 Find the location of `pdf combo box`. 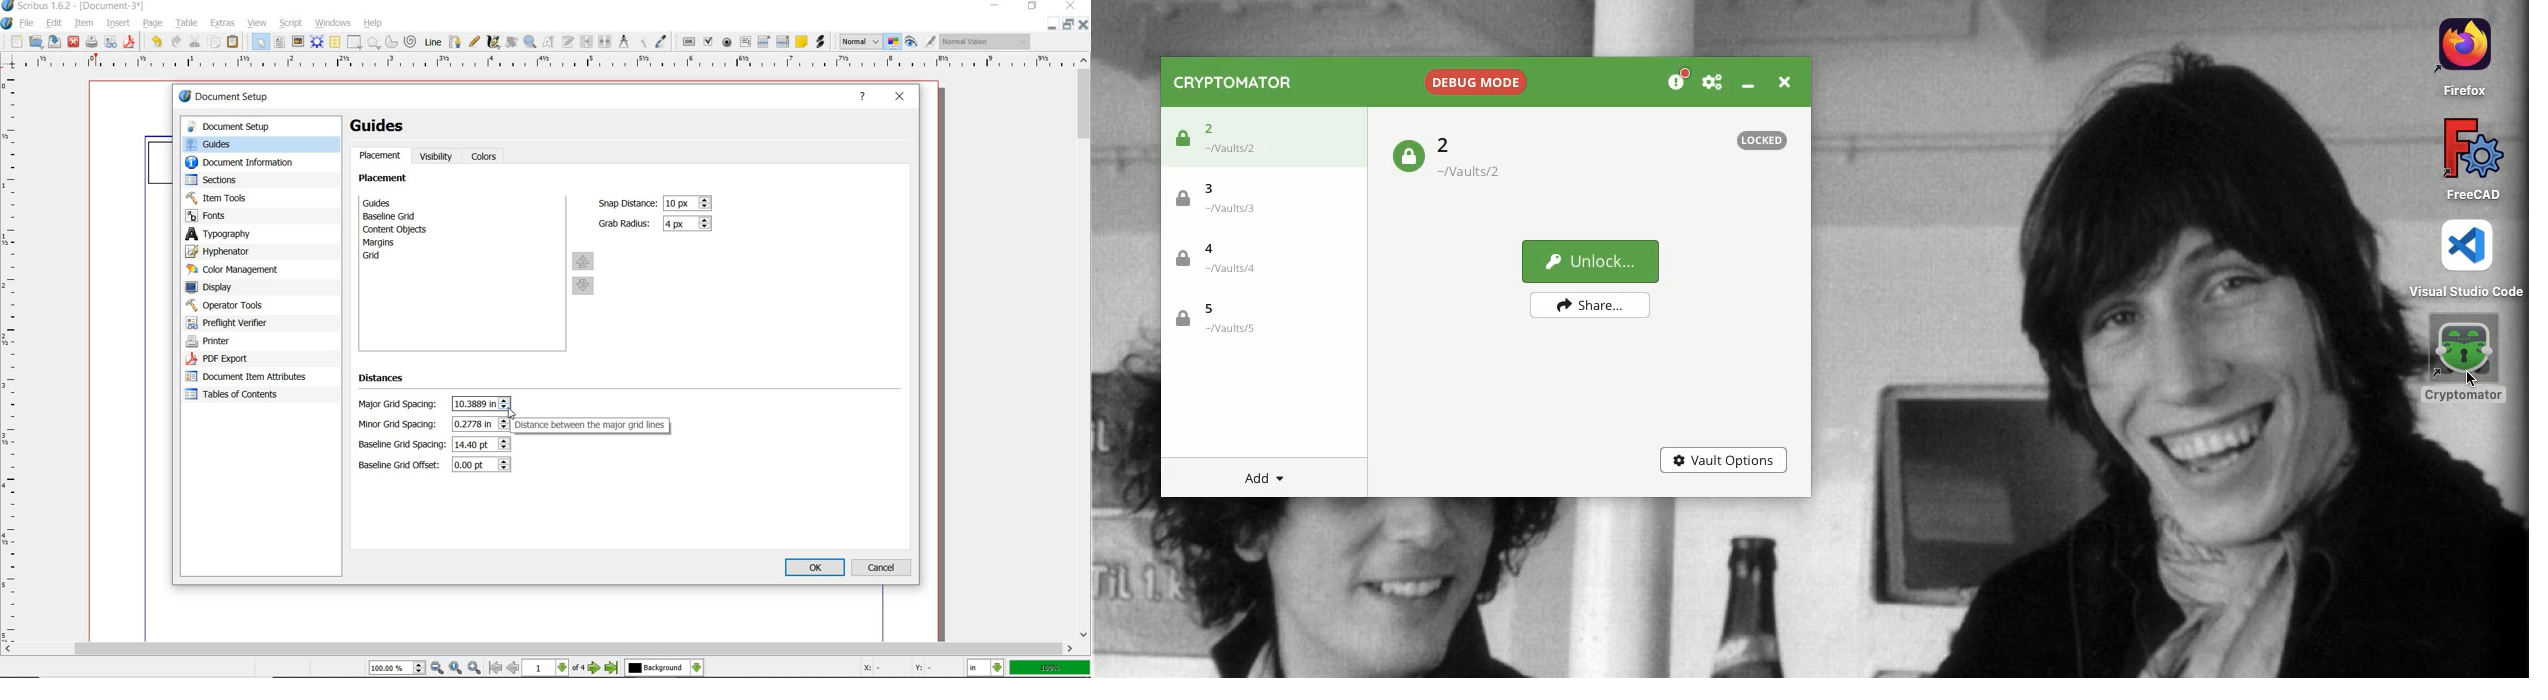

pdf combo box is located at coordinates (764, 41).